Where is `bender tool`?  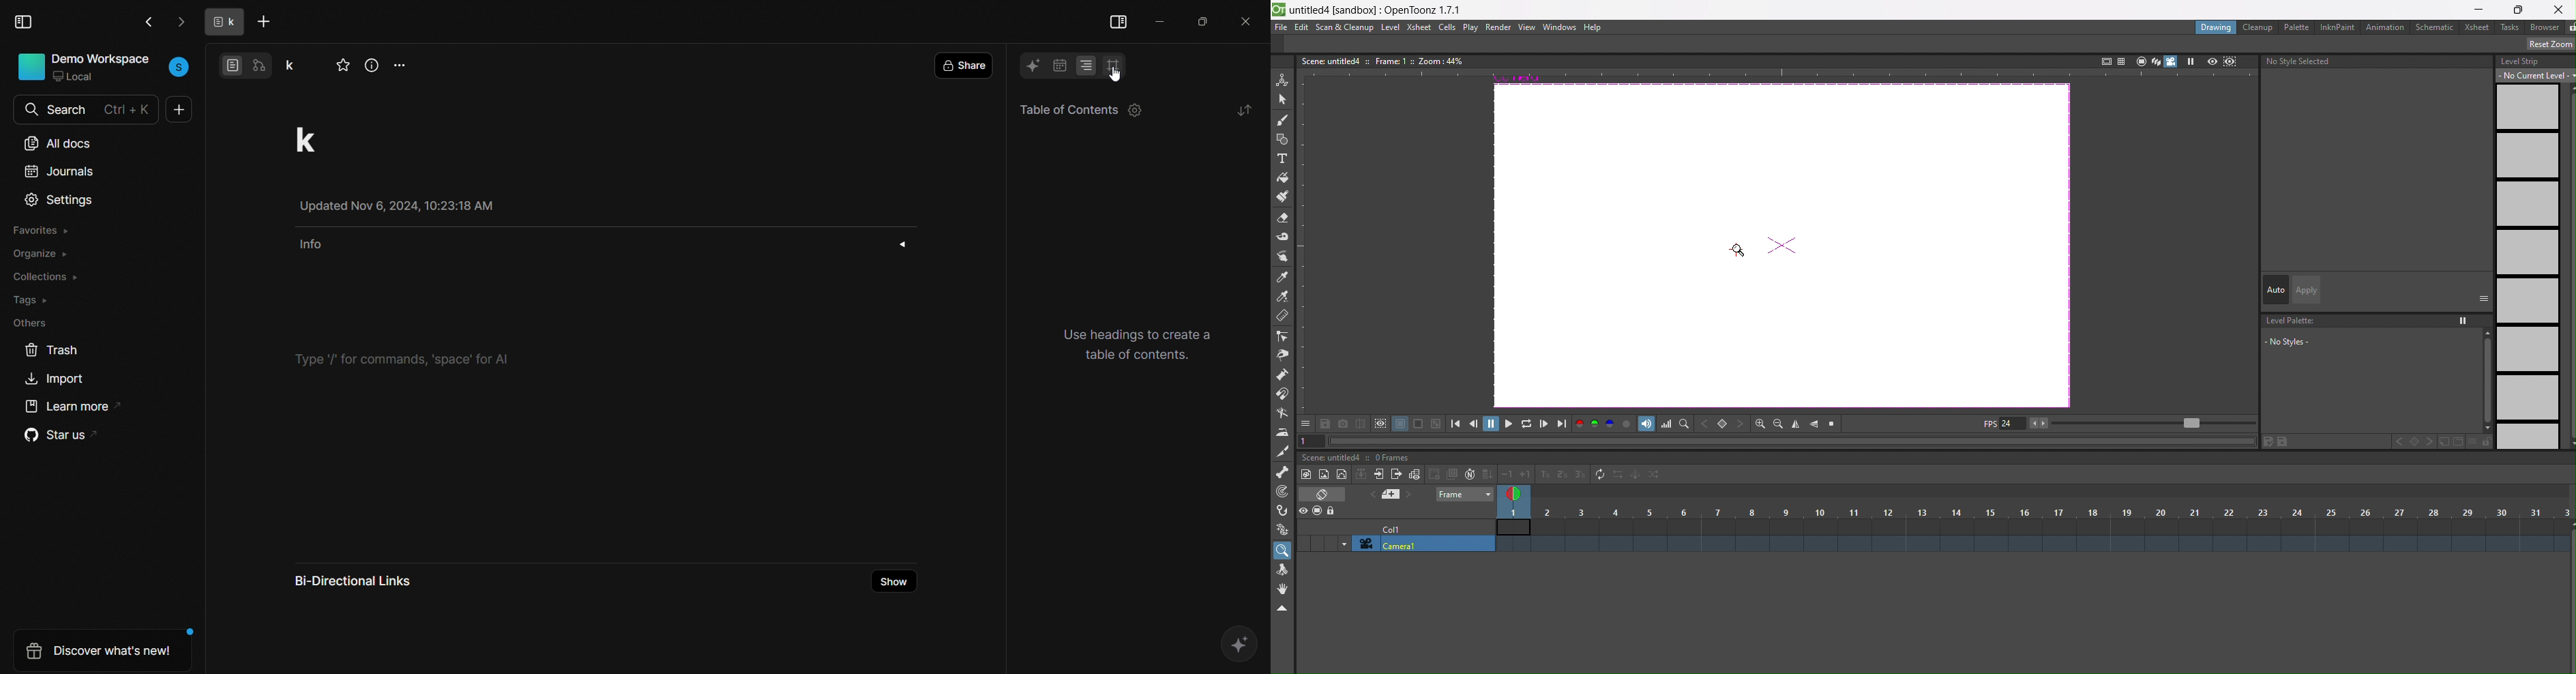
bender tool is located at coordinates (1285, 413).